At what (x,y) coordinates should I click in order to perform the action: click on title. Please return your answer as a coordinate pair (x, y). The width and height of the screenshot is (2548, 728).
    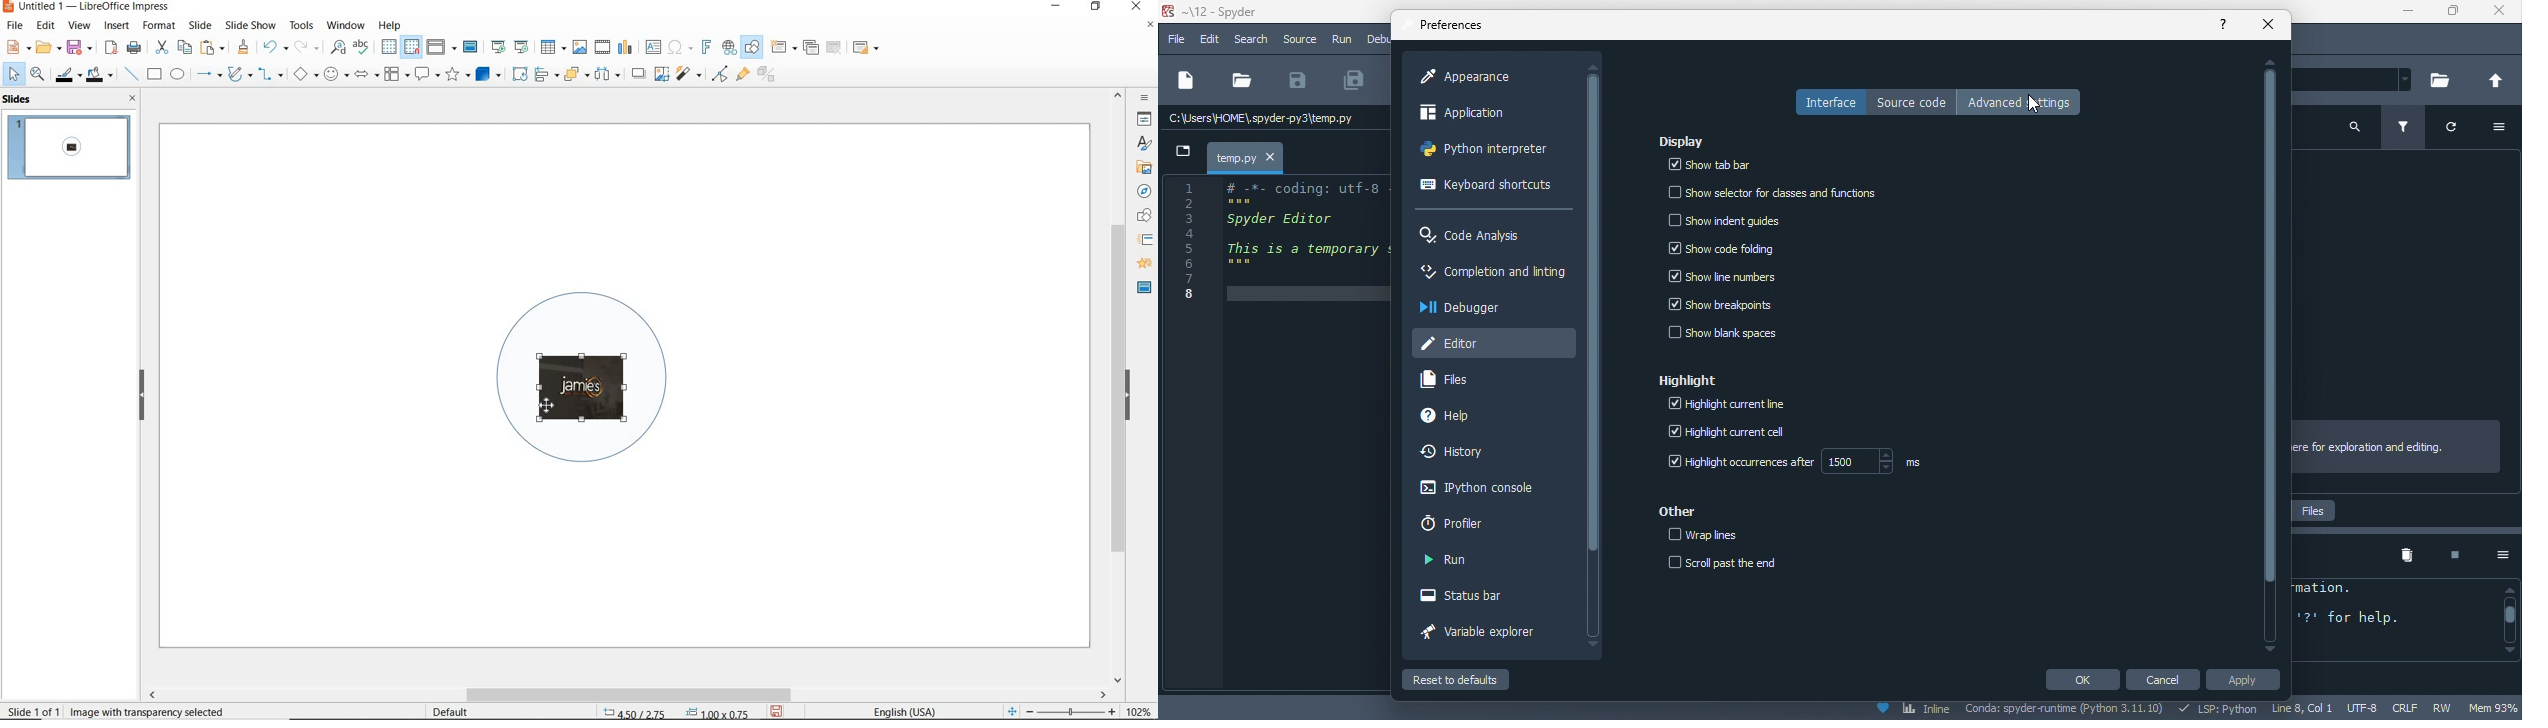
    Looking at the image, I should click on (1220, 13).